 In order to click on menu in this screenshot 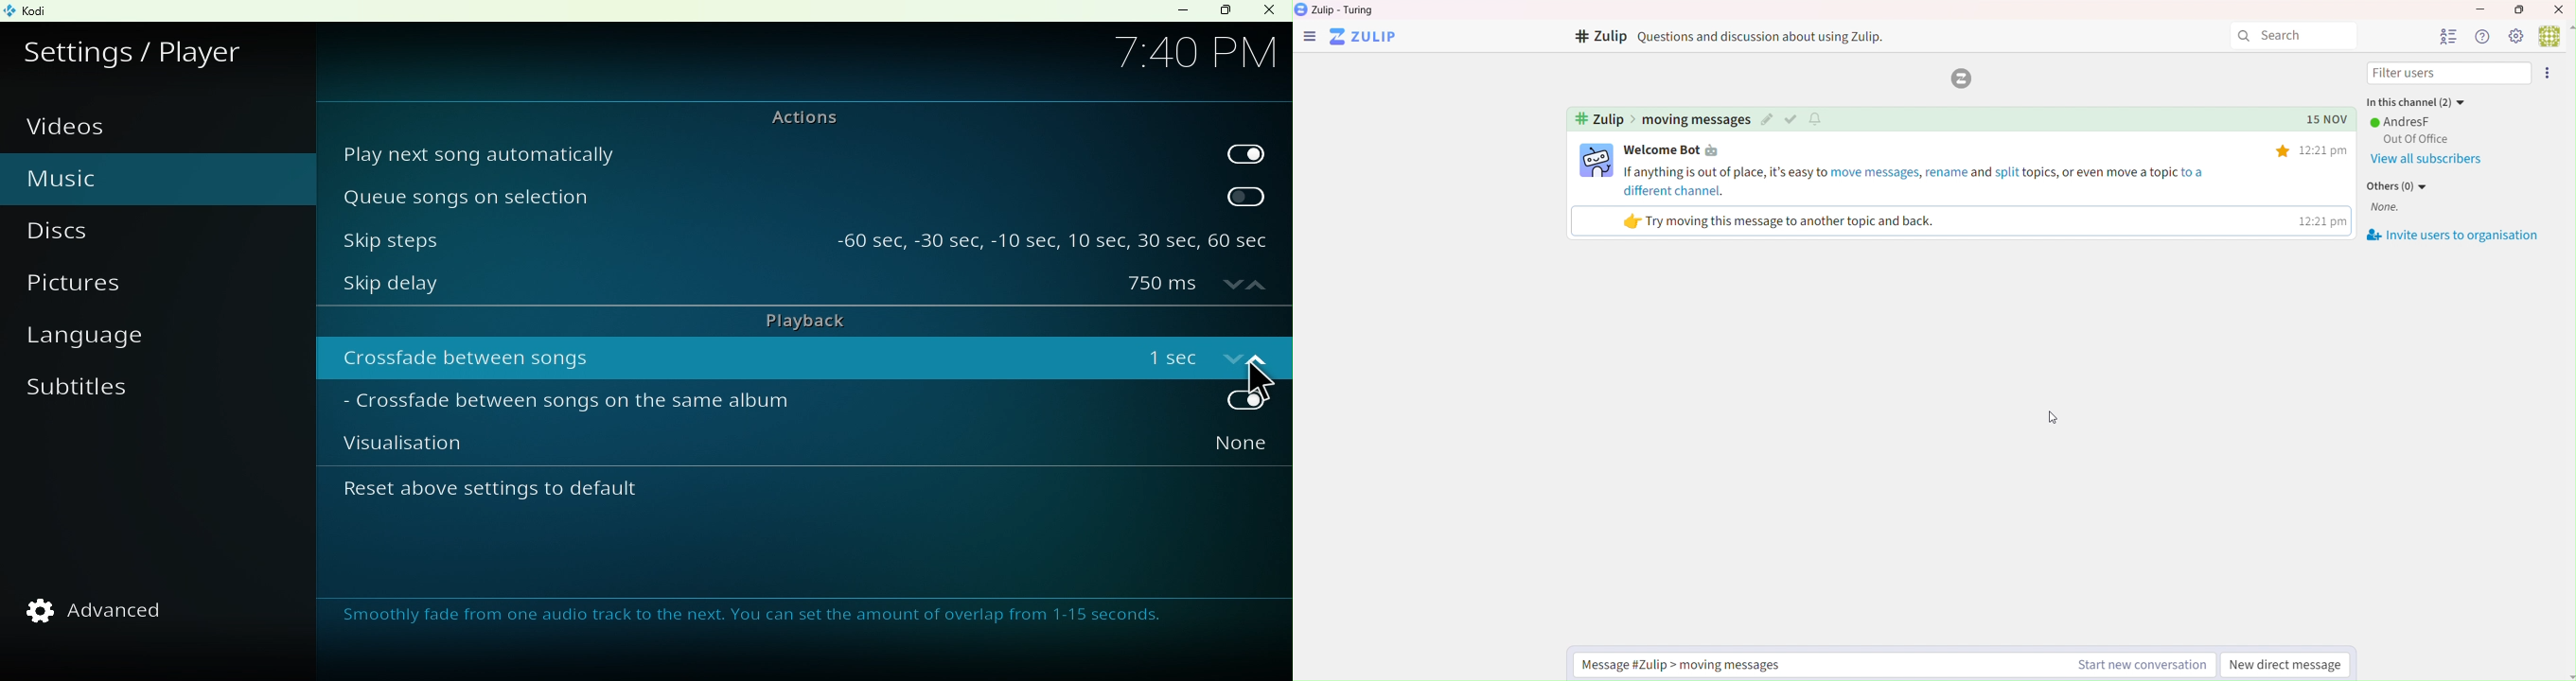, I will do `click(1309, 38)`.